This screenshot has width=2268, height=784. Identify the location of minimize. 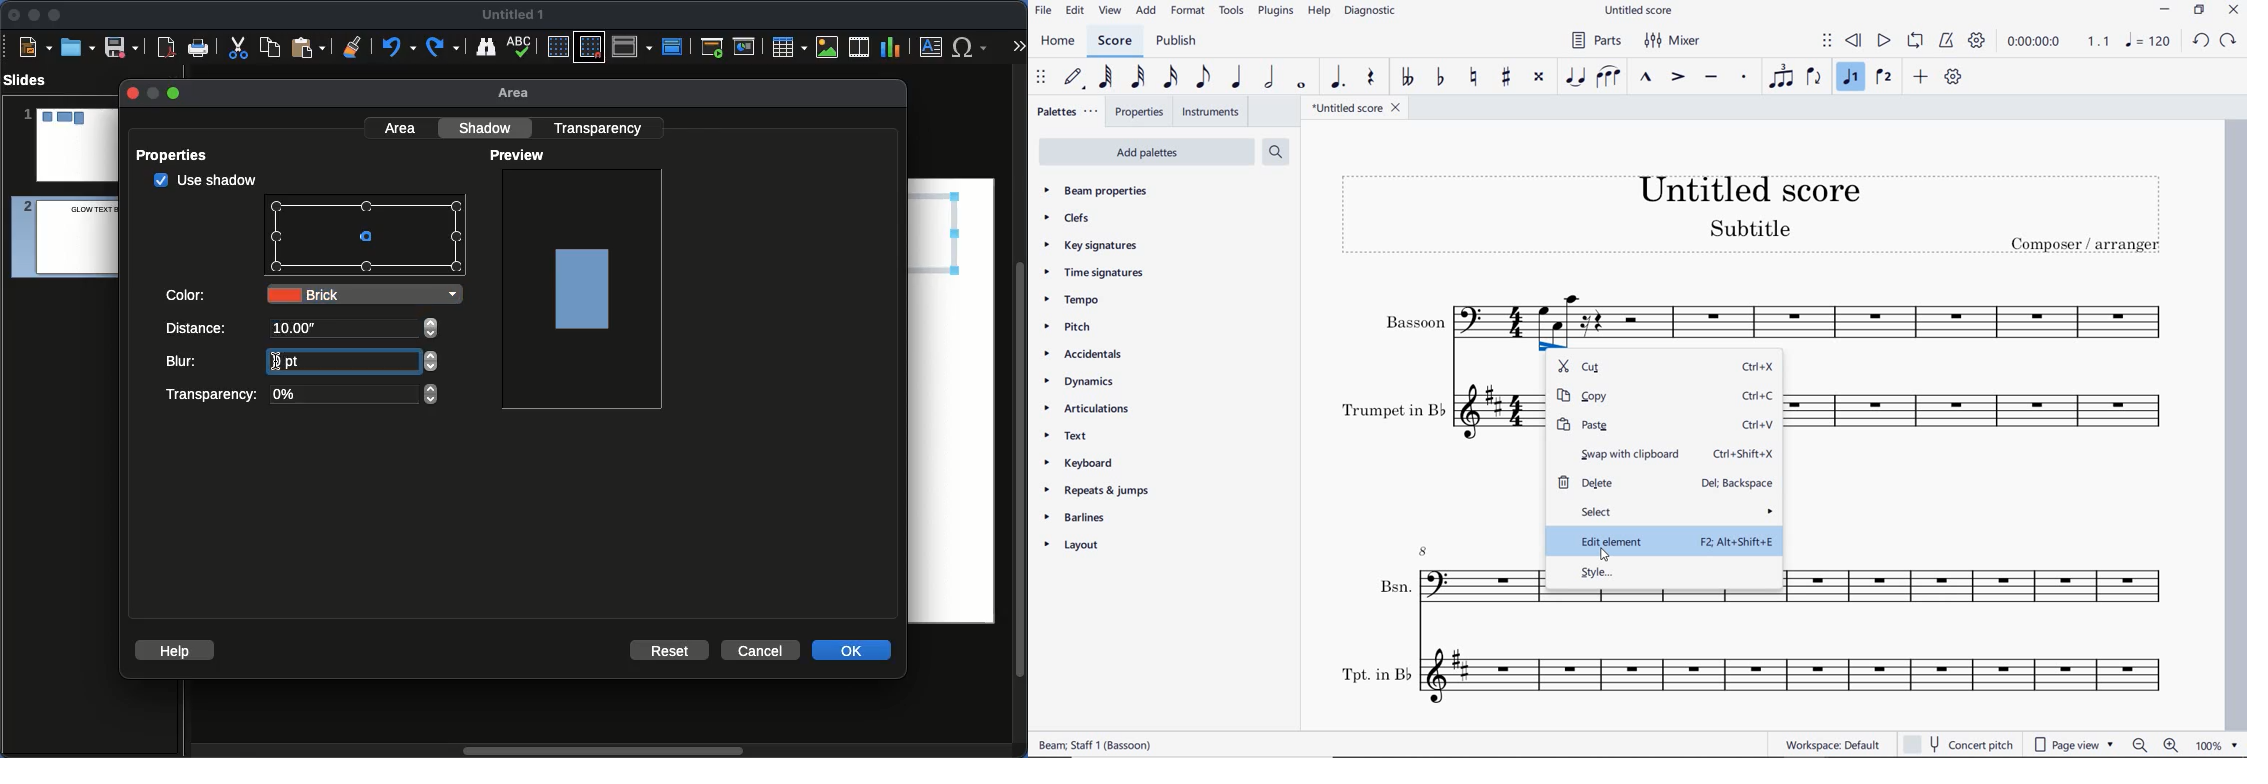
(151, 93).